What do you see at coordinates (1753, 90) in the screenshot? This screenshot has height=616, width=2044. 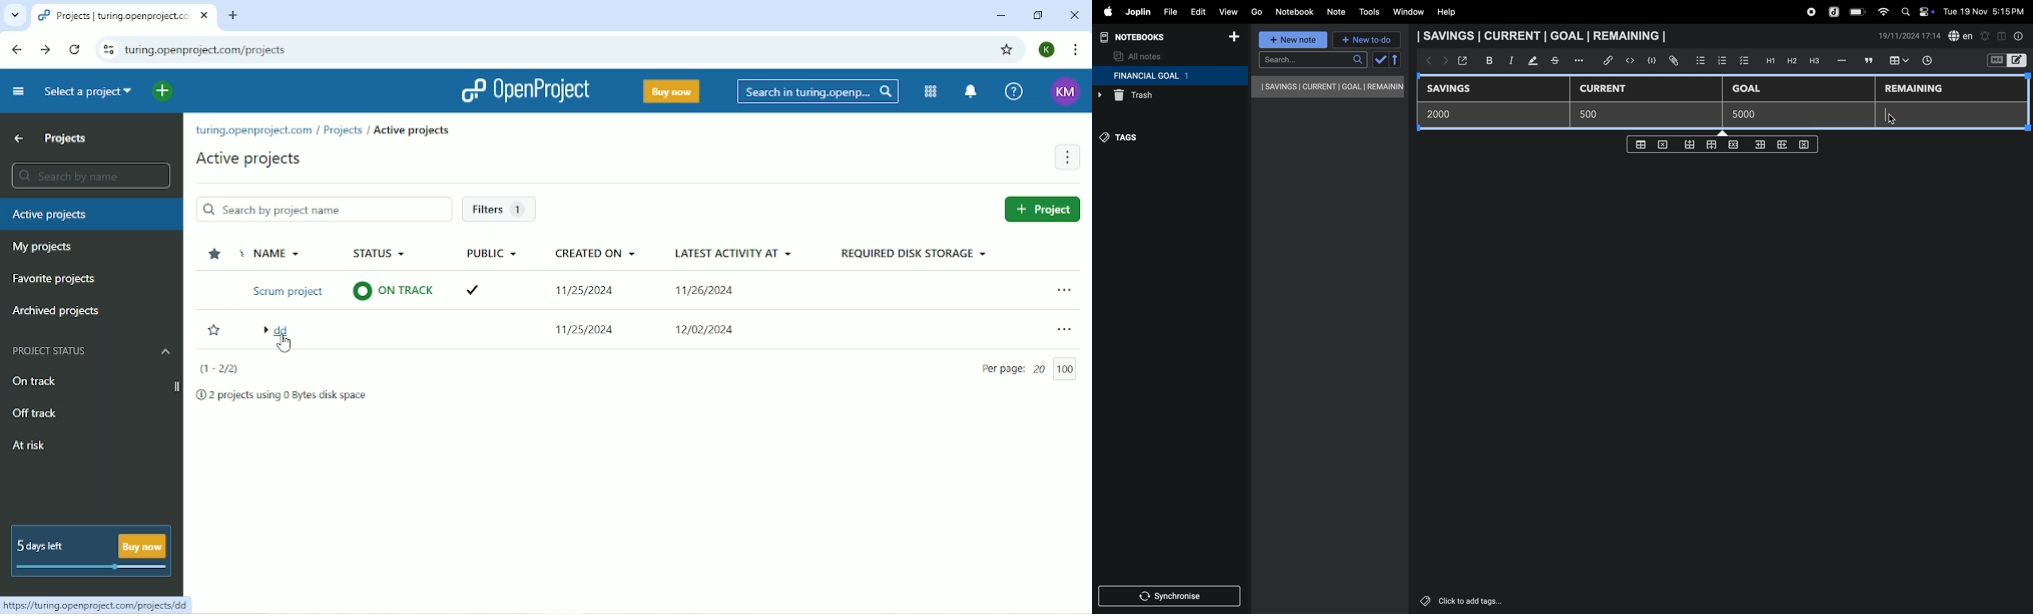 I see `Goal` at bounding box center [1753, 90].